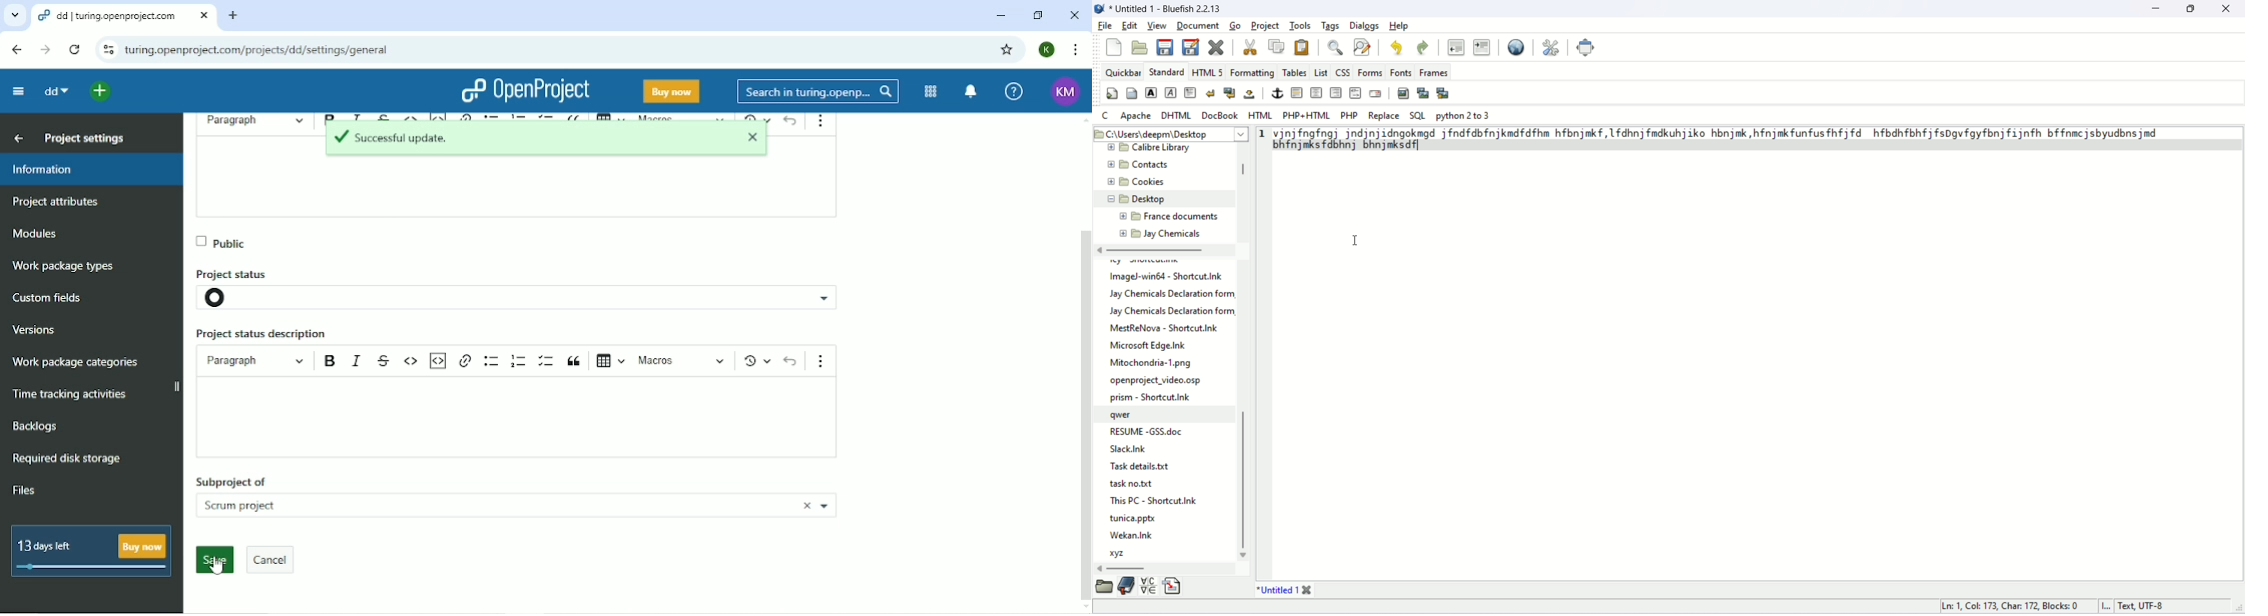  What do you see at coordinates (1174, 293) in the screenshot?
I see `Jay Chemicals Declaration form` at bounding box center [1174, 293].